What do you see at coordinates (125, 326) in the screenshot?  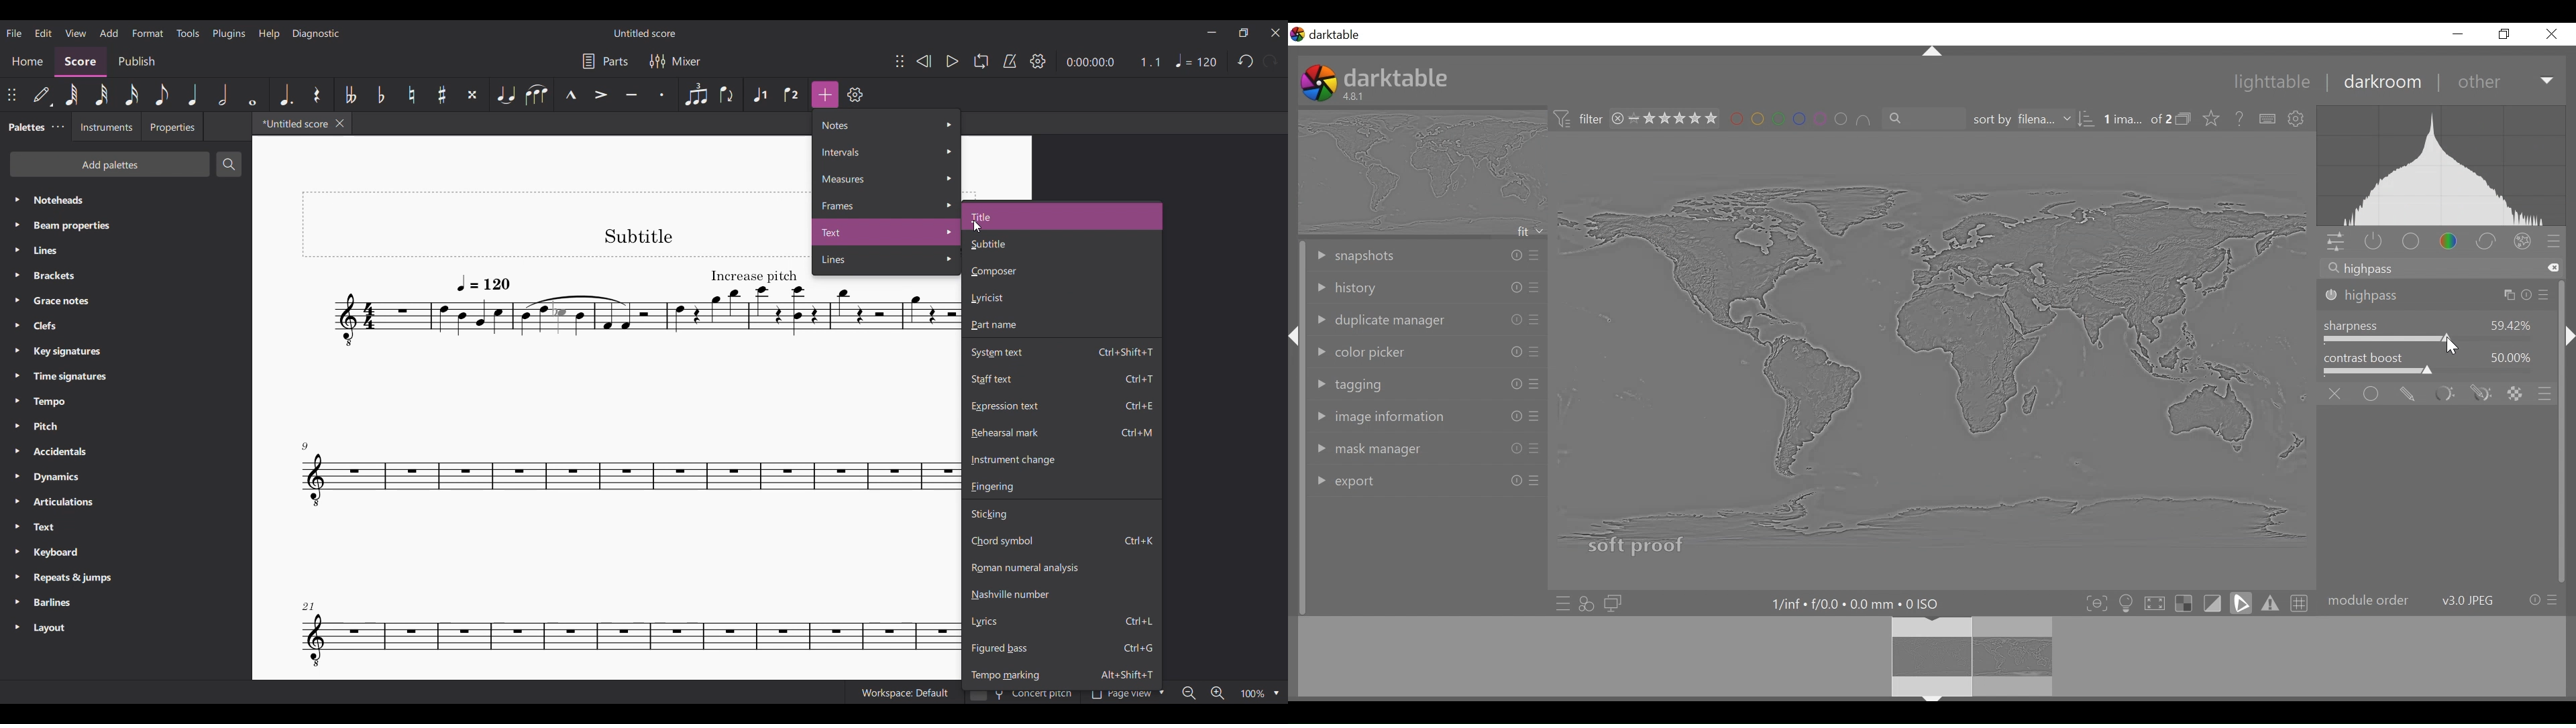 I see `Clefs` at bounding box center [125, 326].